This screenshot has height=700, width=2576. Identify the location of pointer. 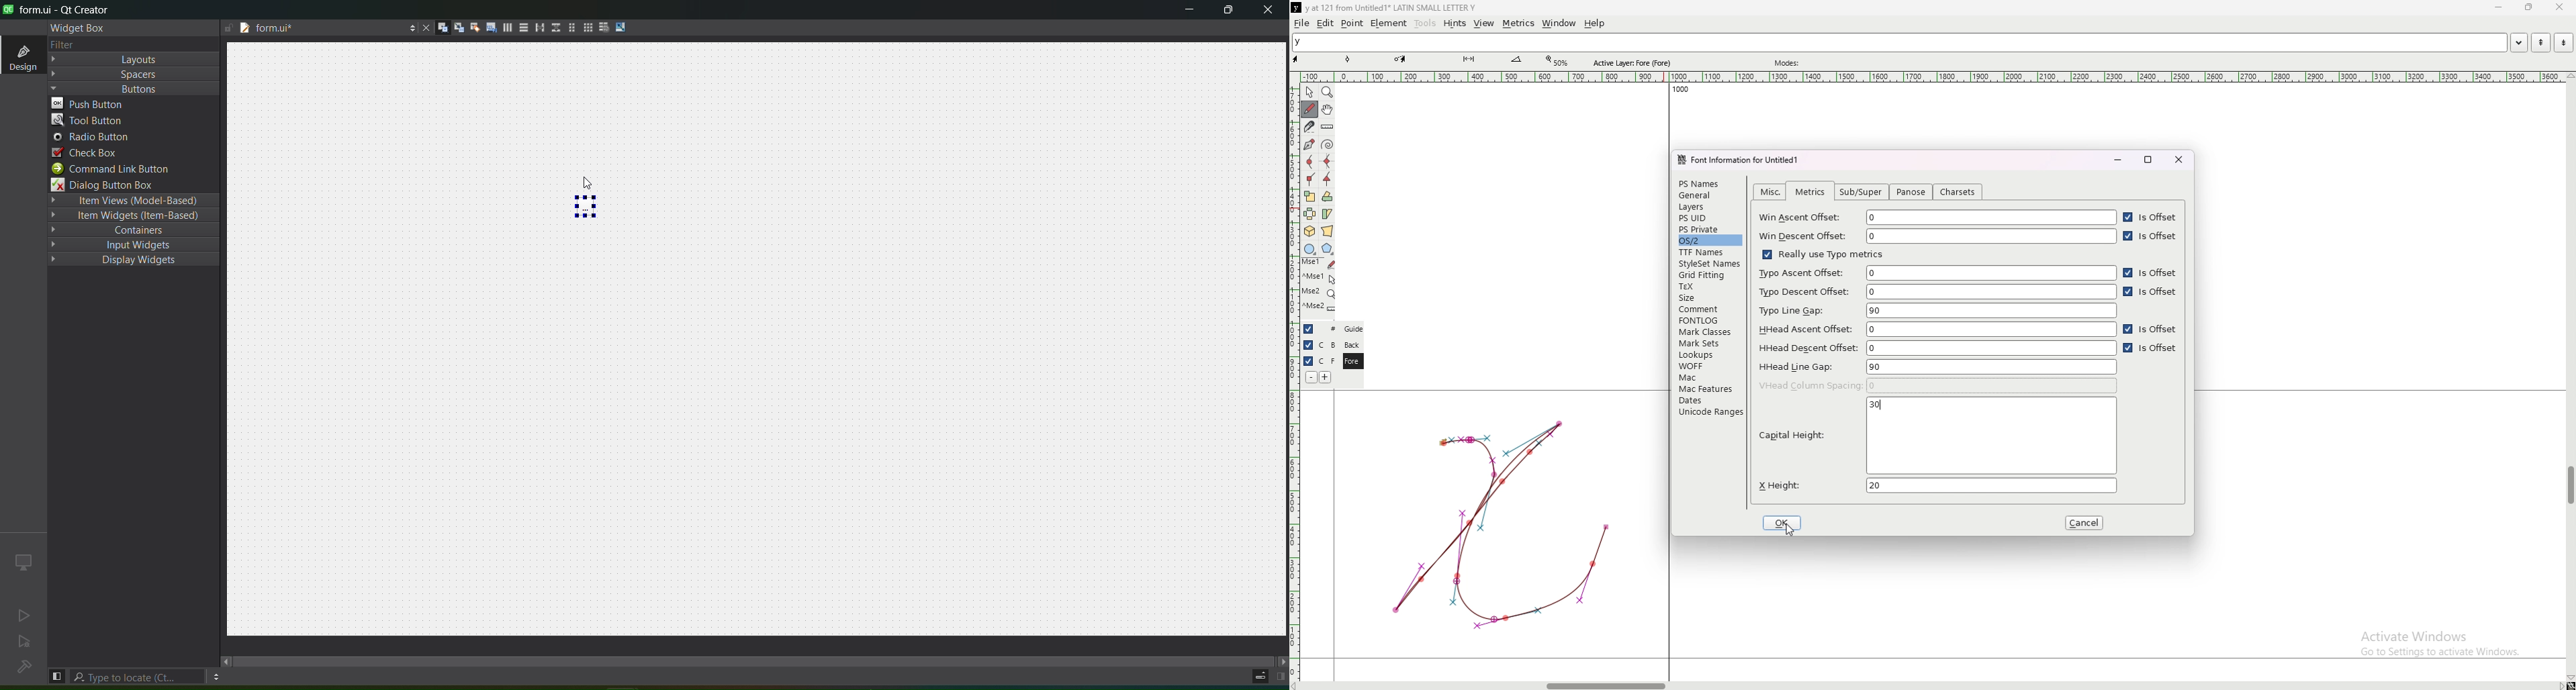
(1309, 92).